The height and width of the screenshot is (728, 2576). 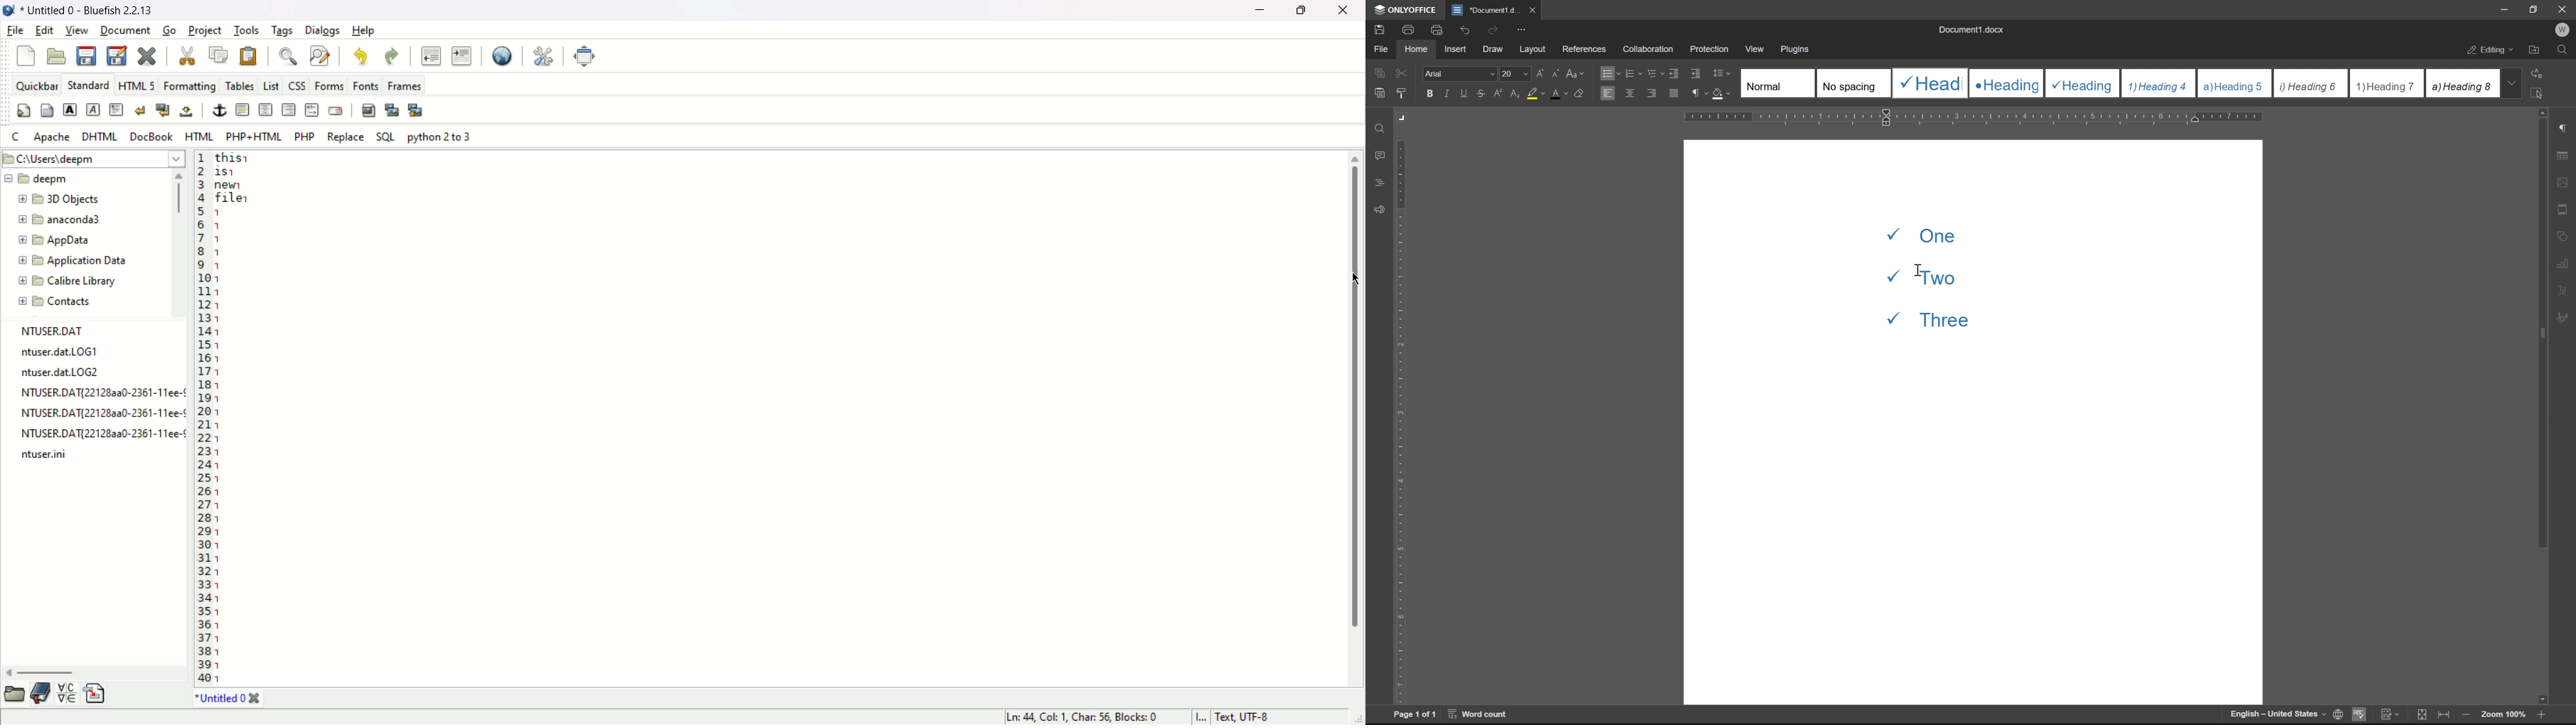 What do you see at coordinates (289, 109) in the screenshot?
I see `right justify` at bounding box center [289, 109].